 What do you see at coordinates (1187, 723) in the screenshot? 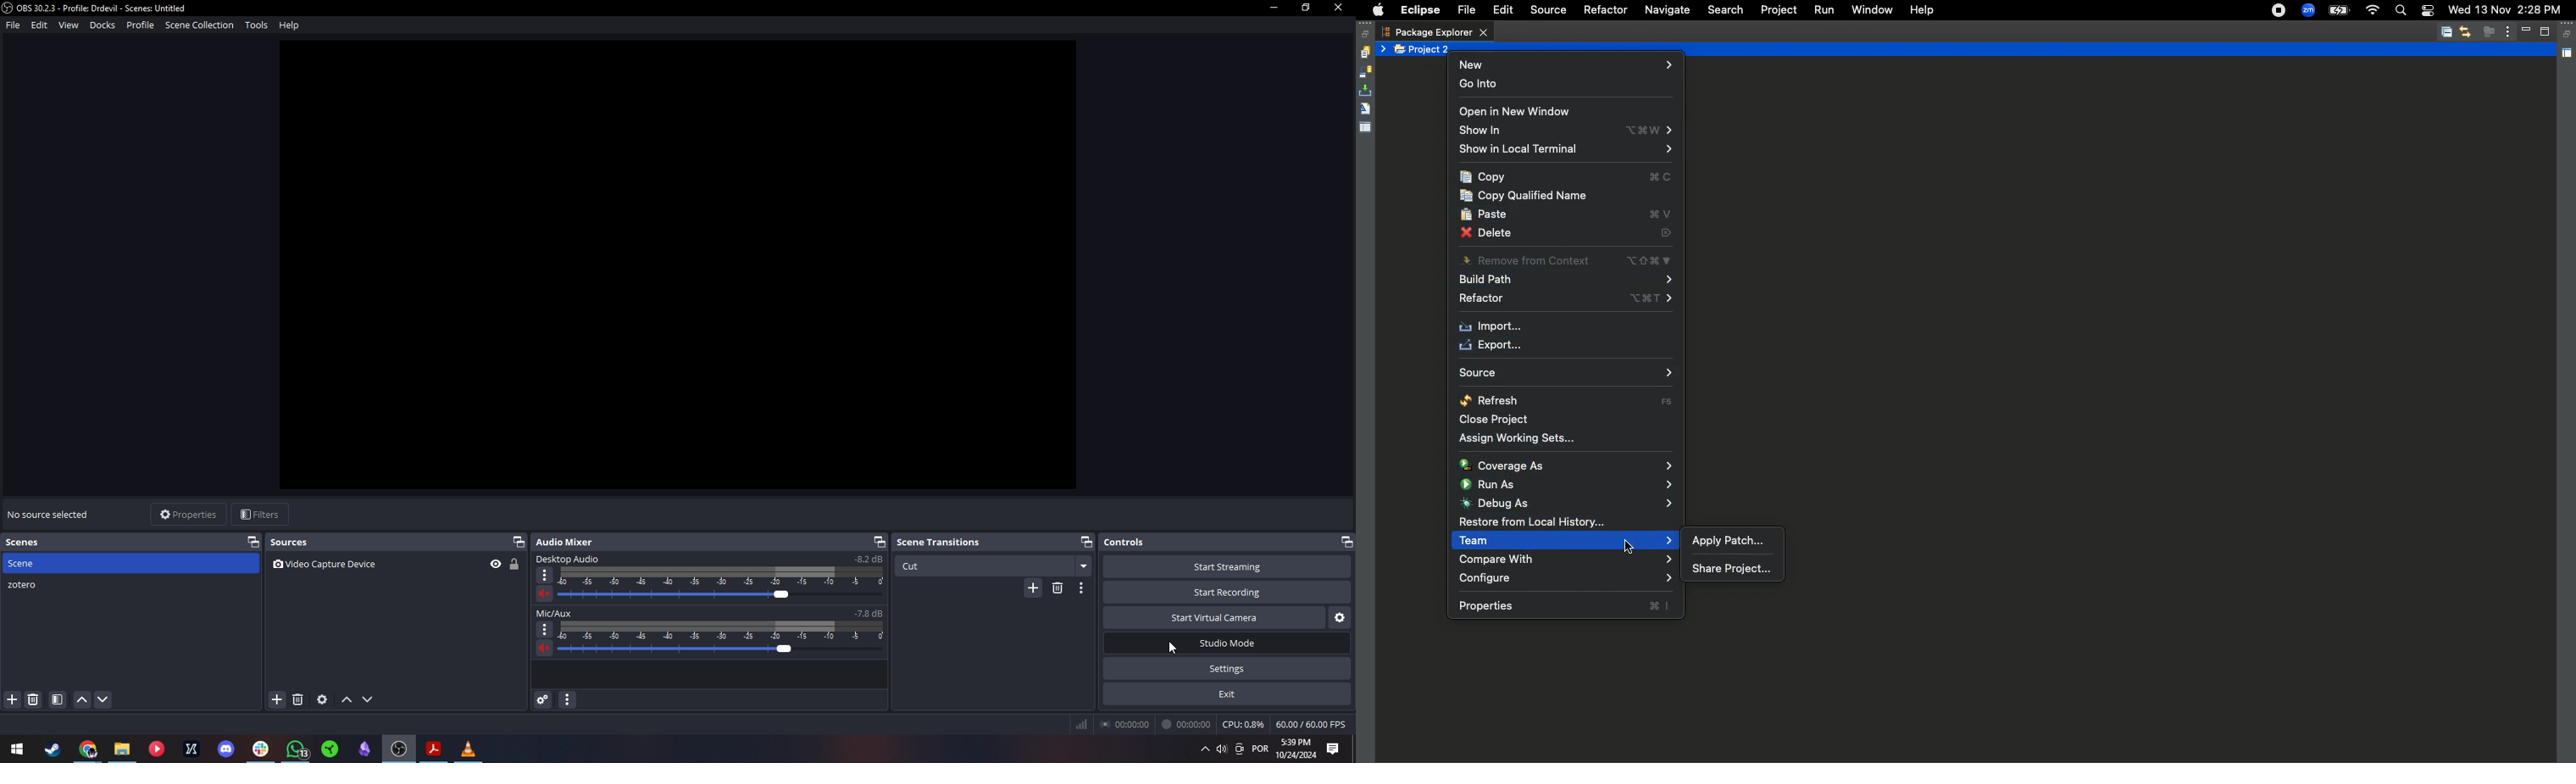
I see `Recording runtime` at bounding box center [1187, 723].